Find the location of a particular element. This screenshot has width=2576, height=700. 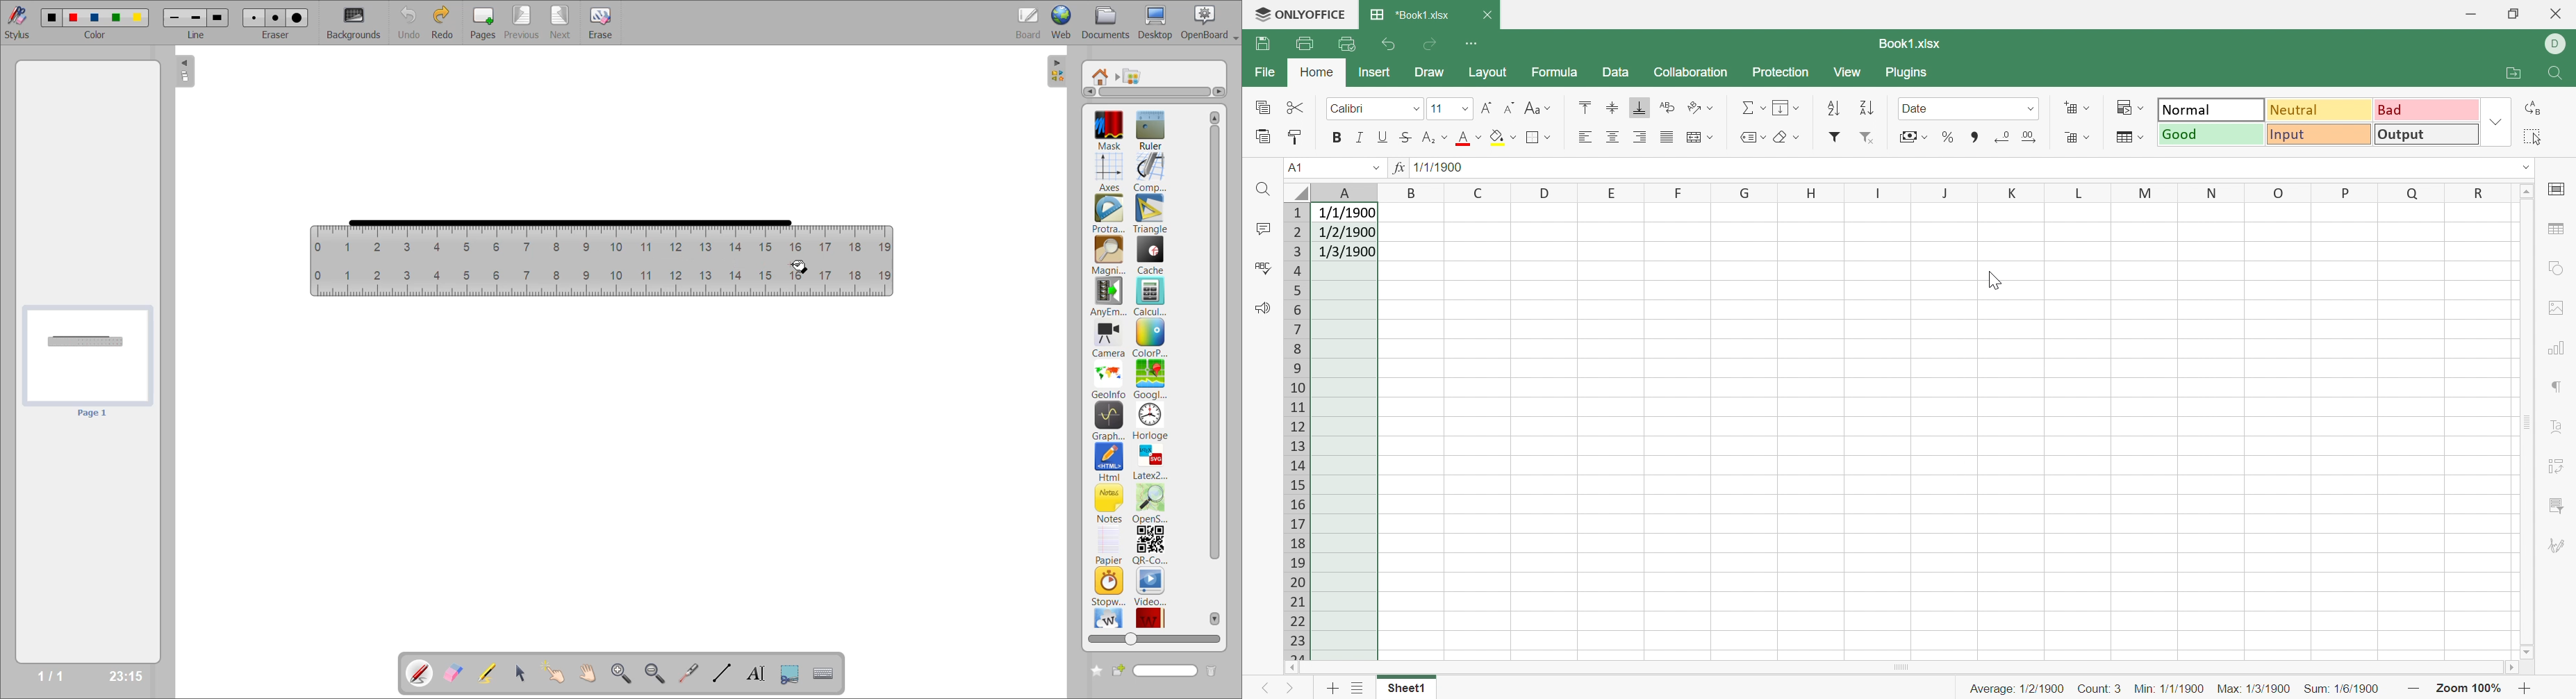

Text art settings is located at coordinates (2556, 427).